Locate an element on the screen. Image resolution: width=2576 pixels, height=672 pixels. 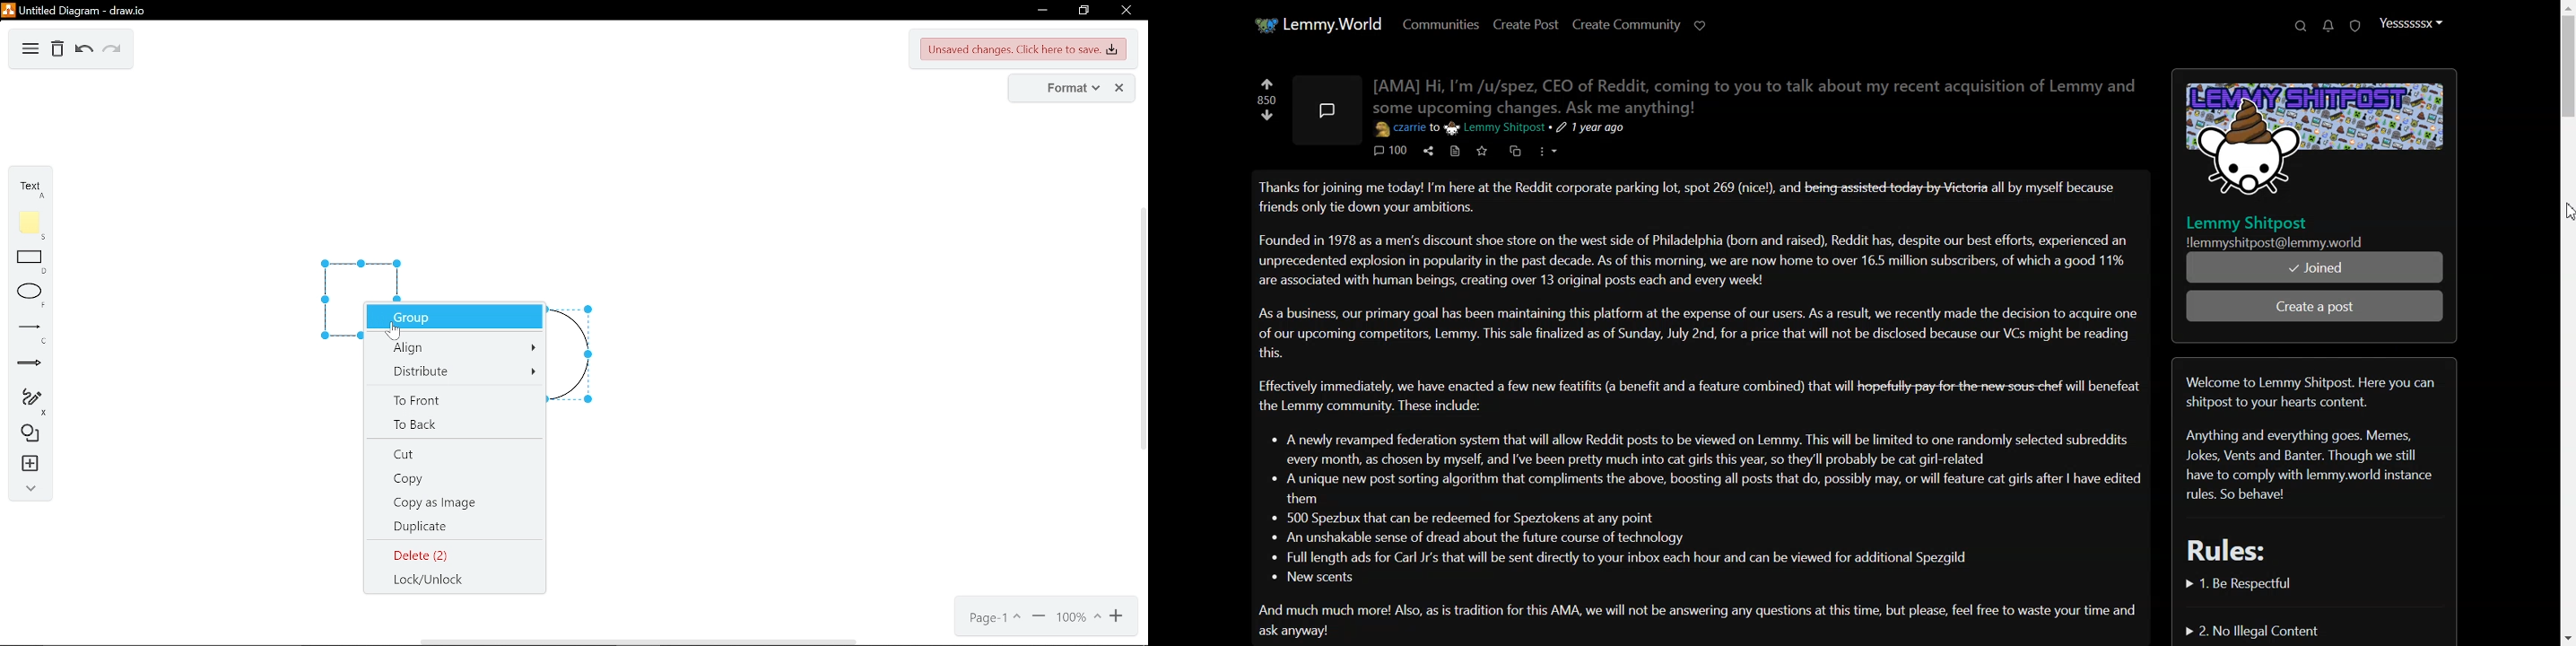
untitled diagram - draw.io is located at coordinates (84, 9).